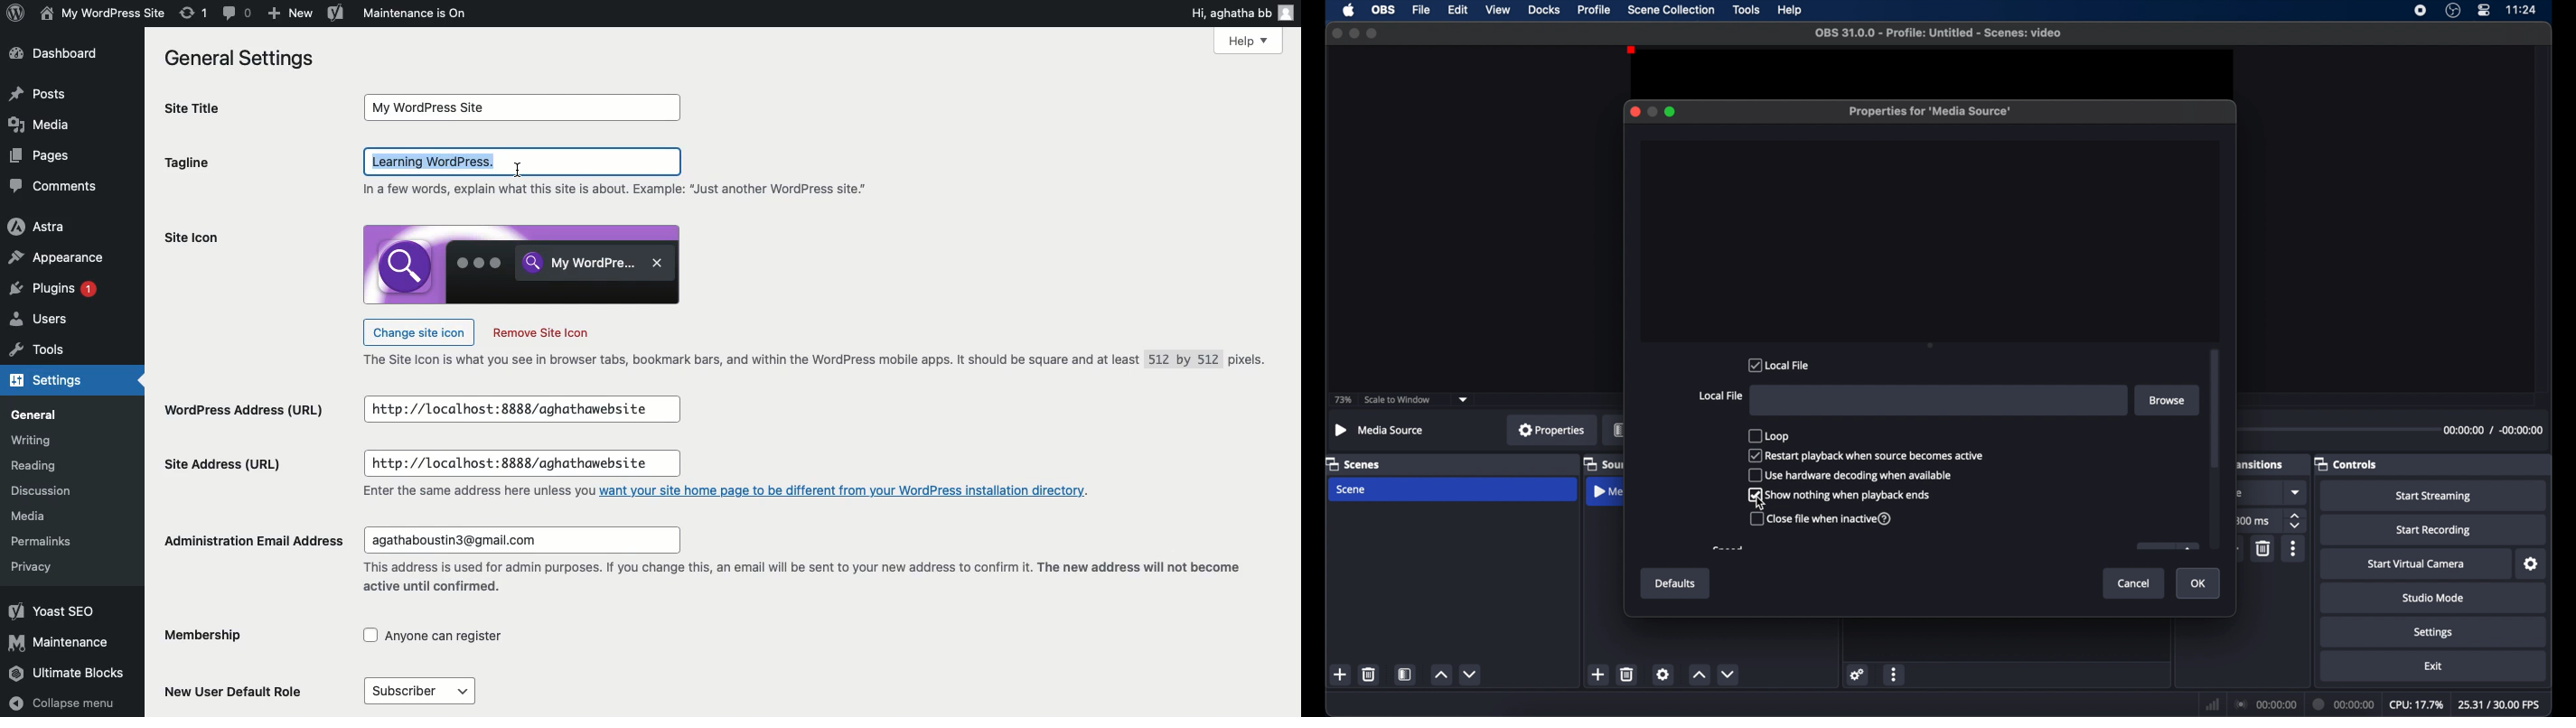 This screenshot has height=728, width=2576. I want to click on cursor, so click(1760, 504).